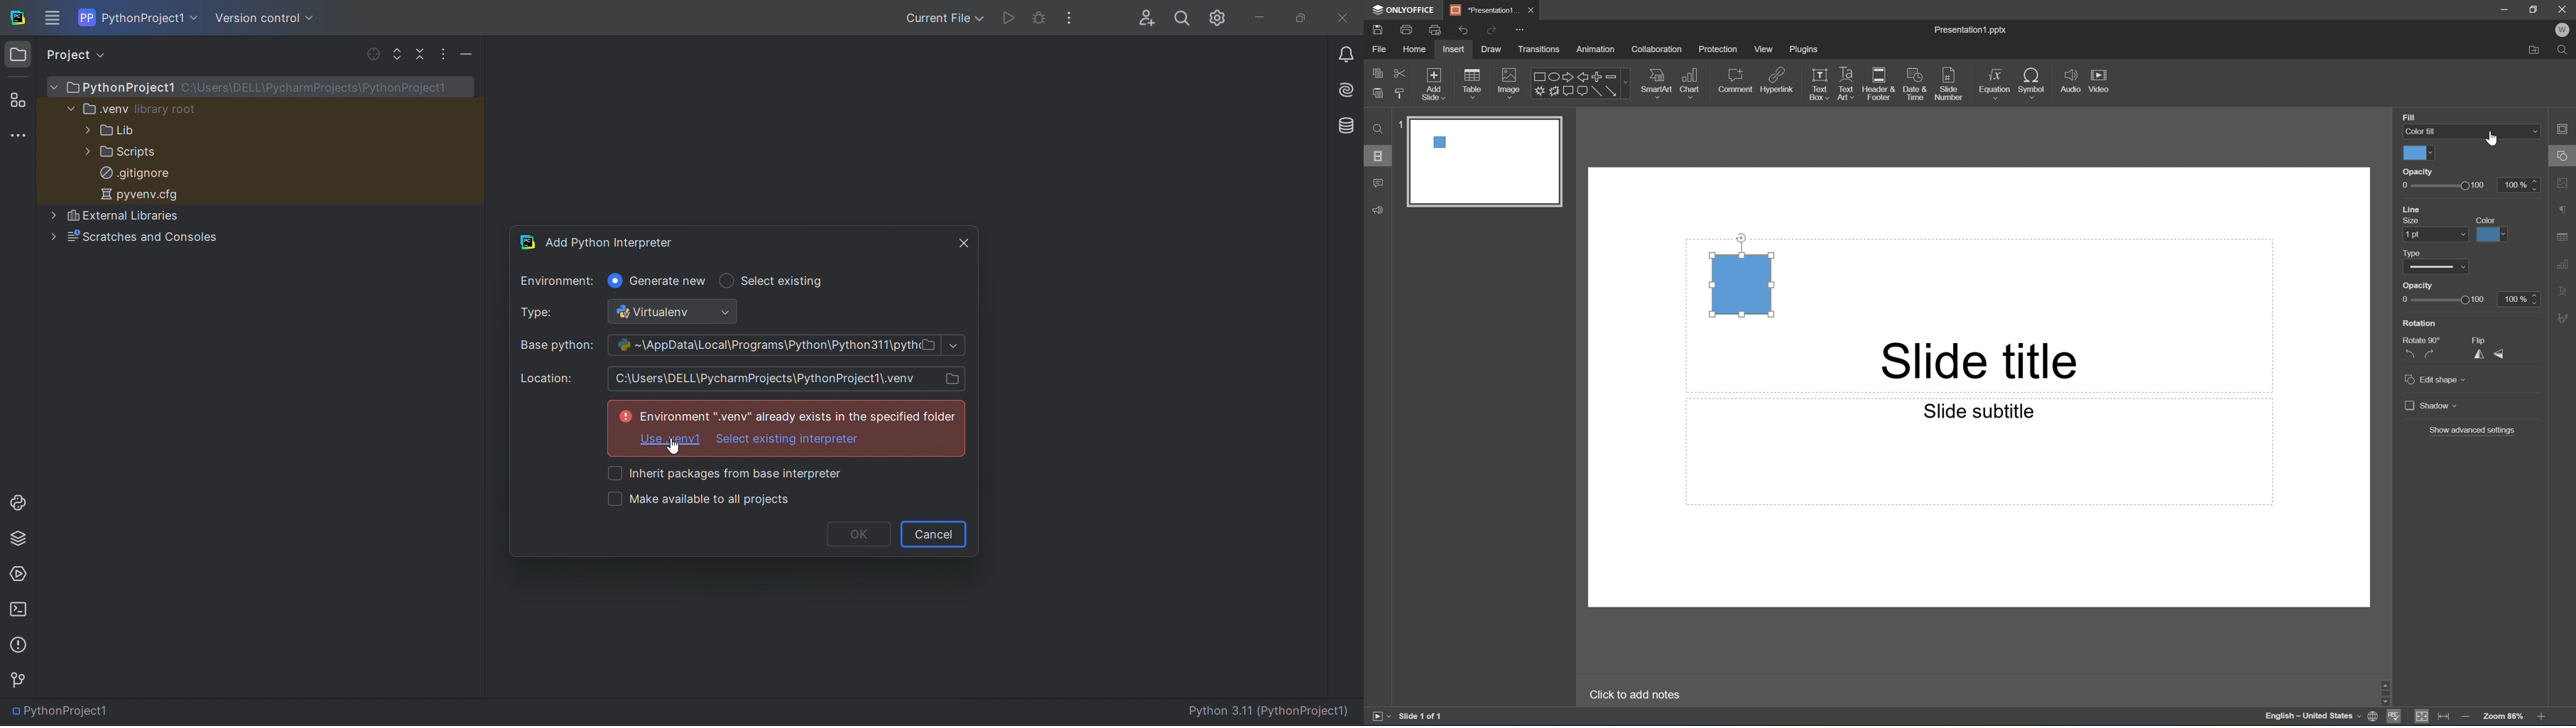  Describe the element at coordinates (1553, 91) in the screenshot. I see `` at that location.